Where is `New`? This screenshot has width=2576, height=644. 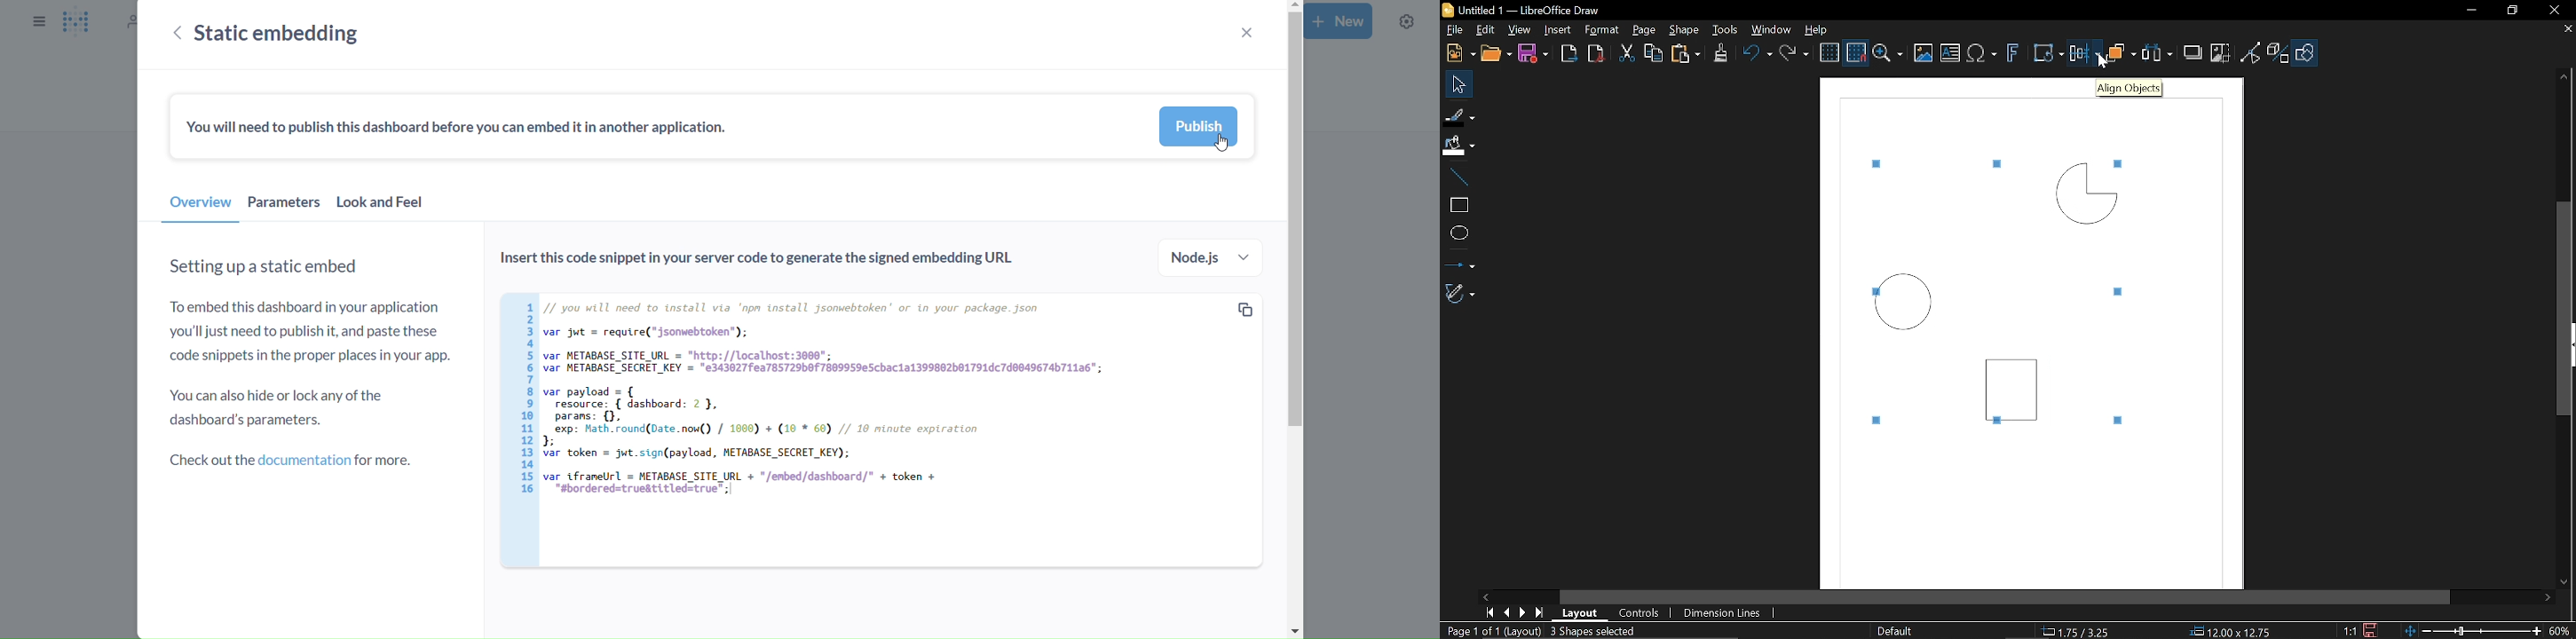
New is located at coordinates (1459, 54).